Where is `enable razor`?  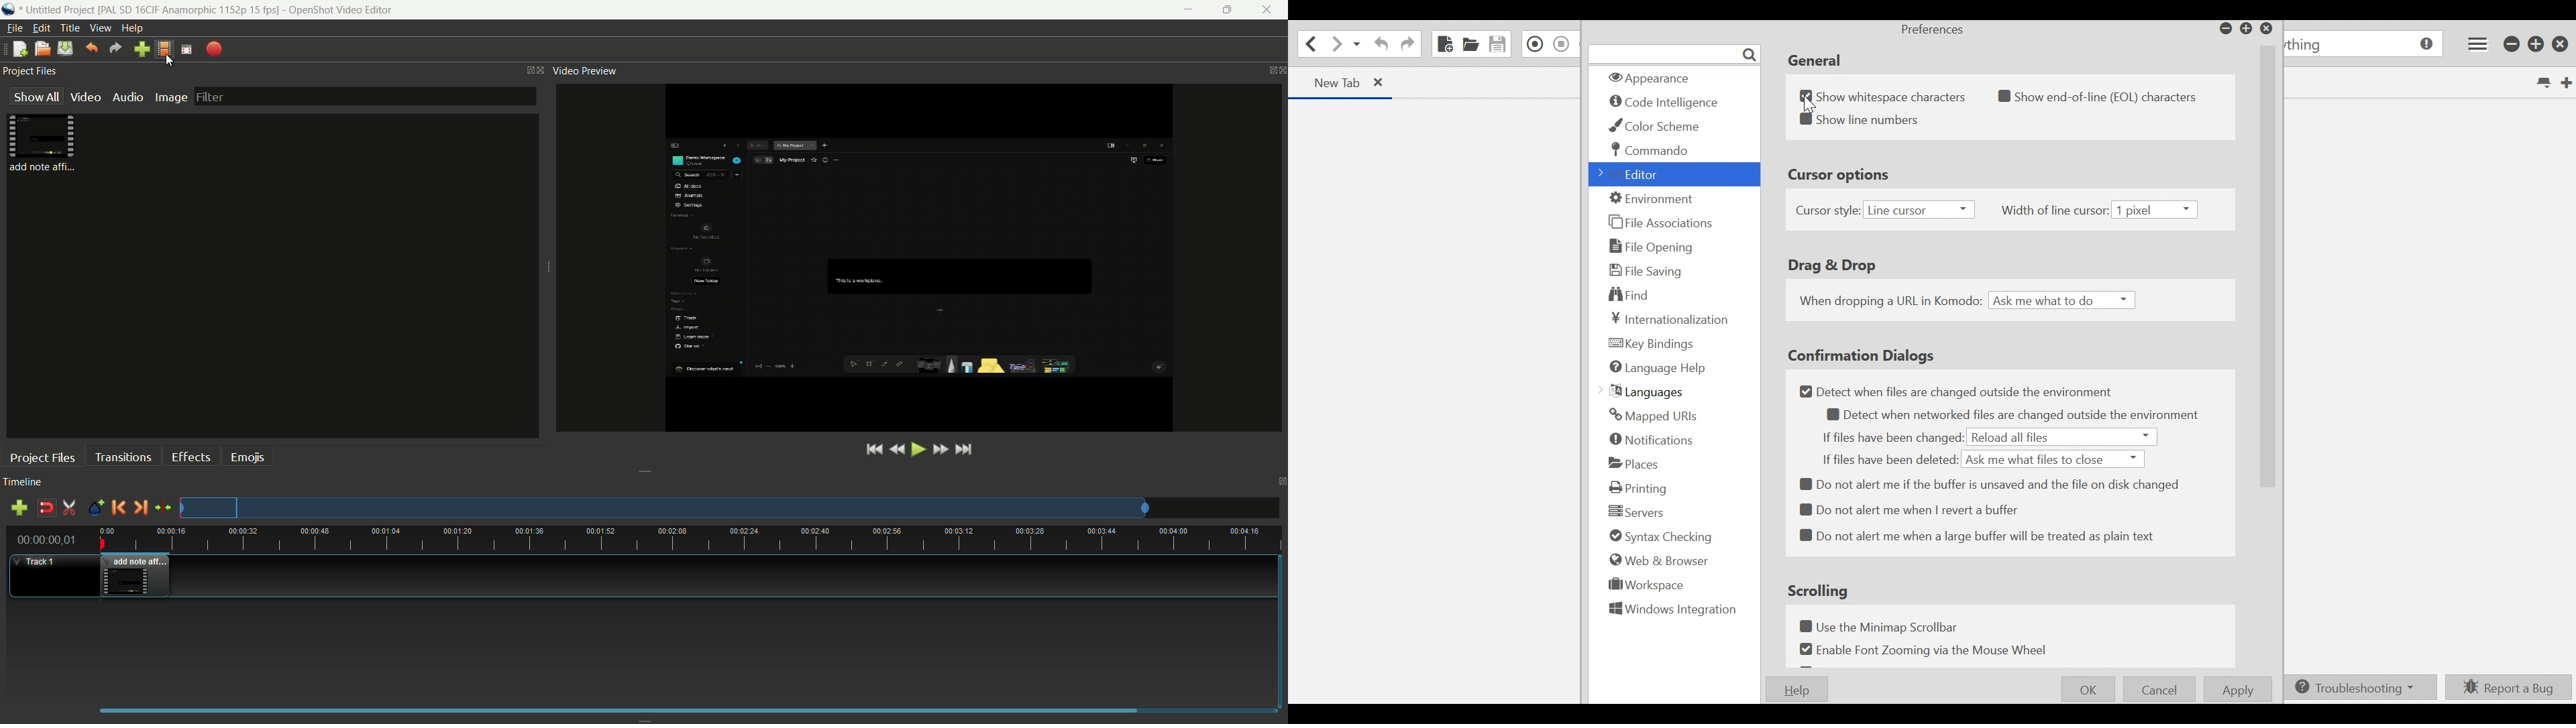 enable razor is located at coordinates (70, 508).